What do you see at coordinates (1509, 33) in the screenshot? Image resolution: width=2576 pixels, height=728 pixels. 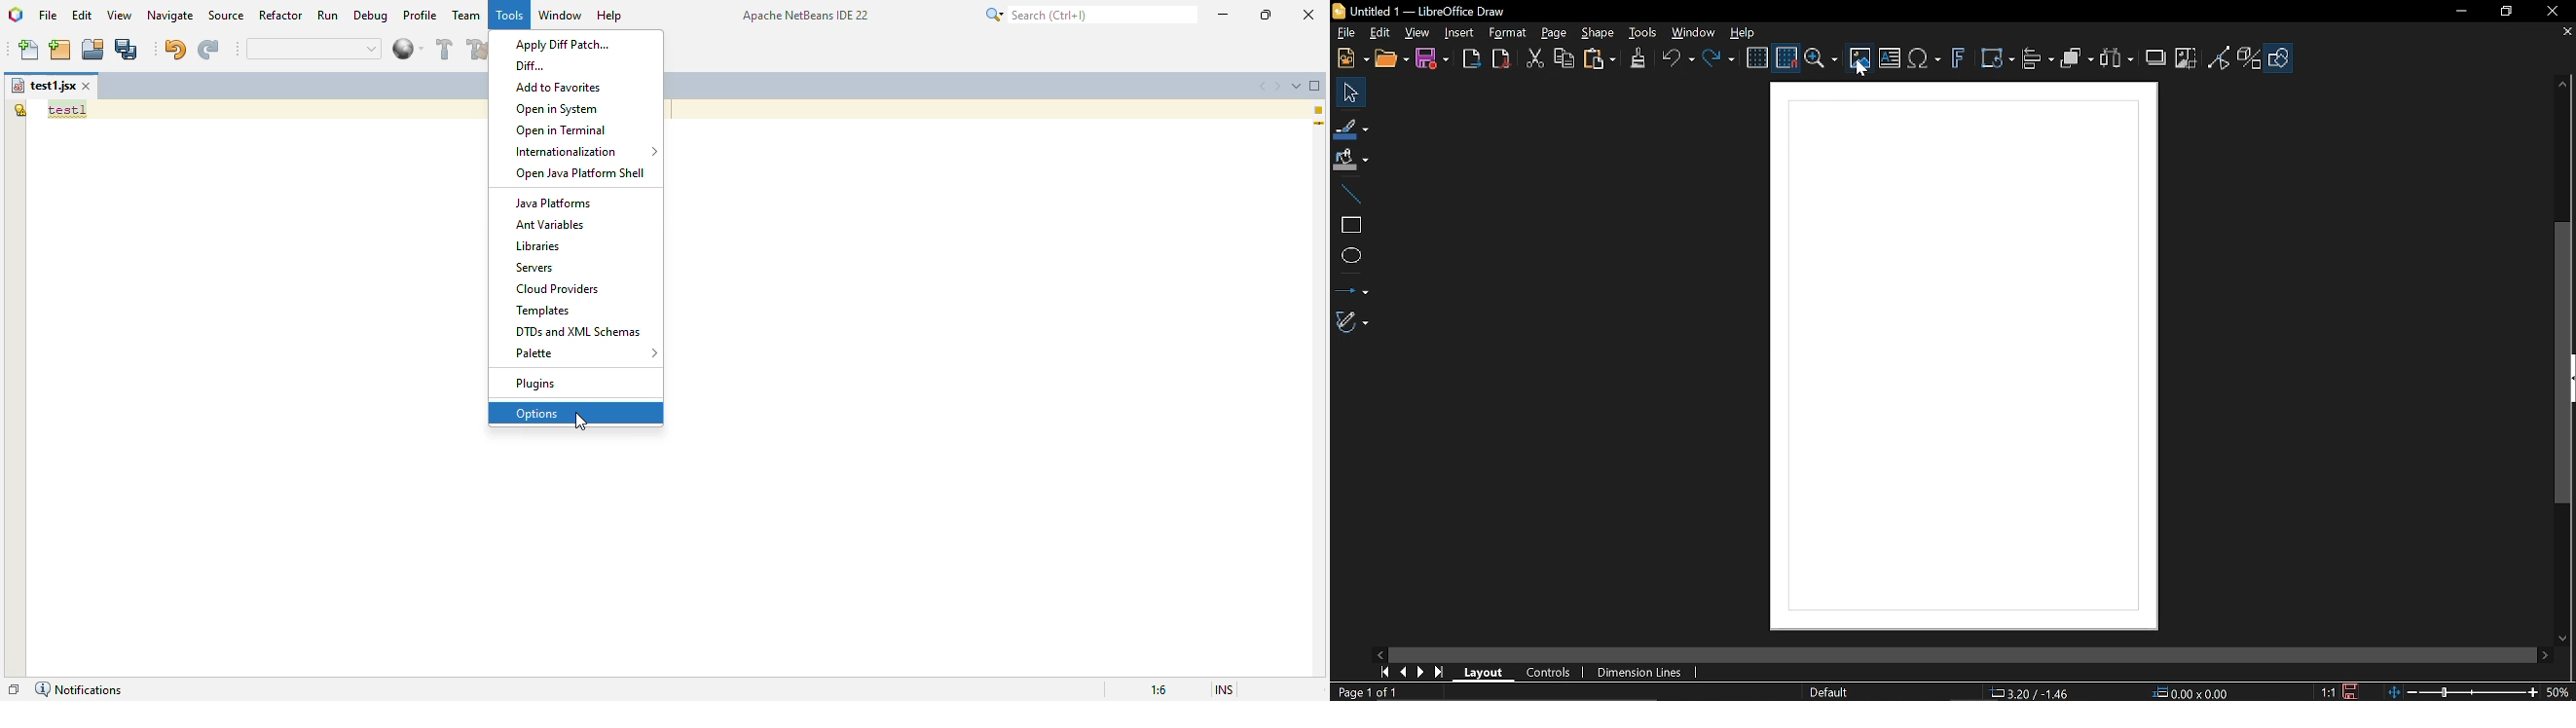 I see `Format` at bounding box center [1509, 33].